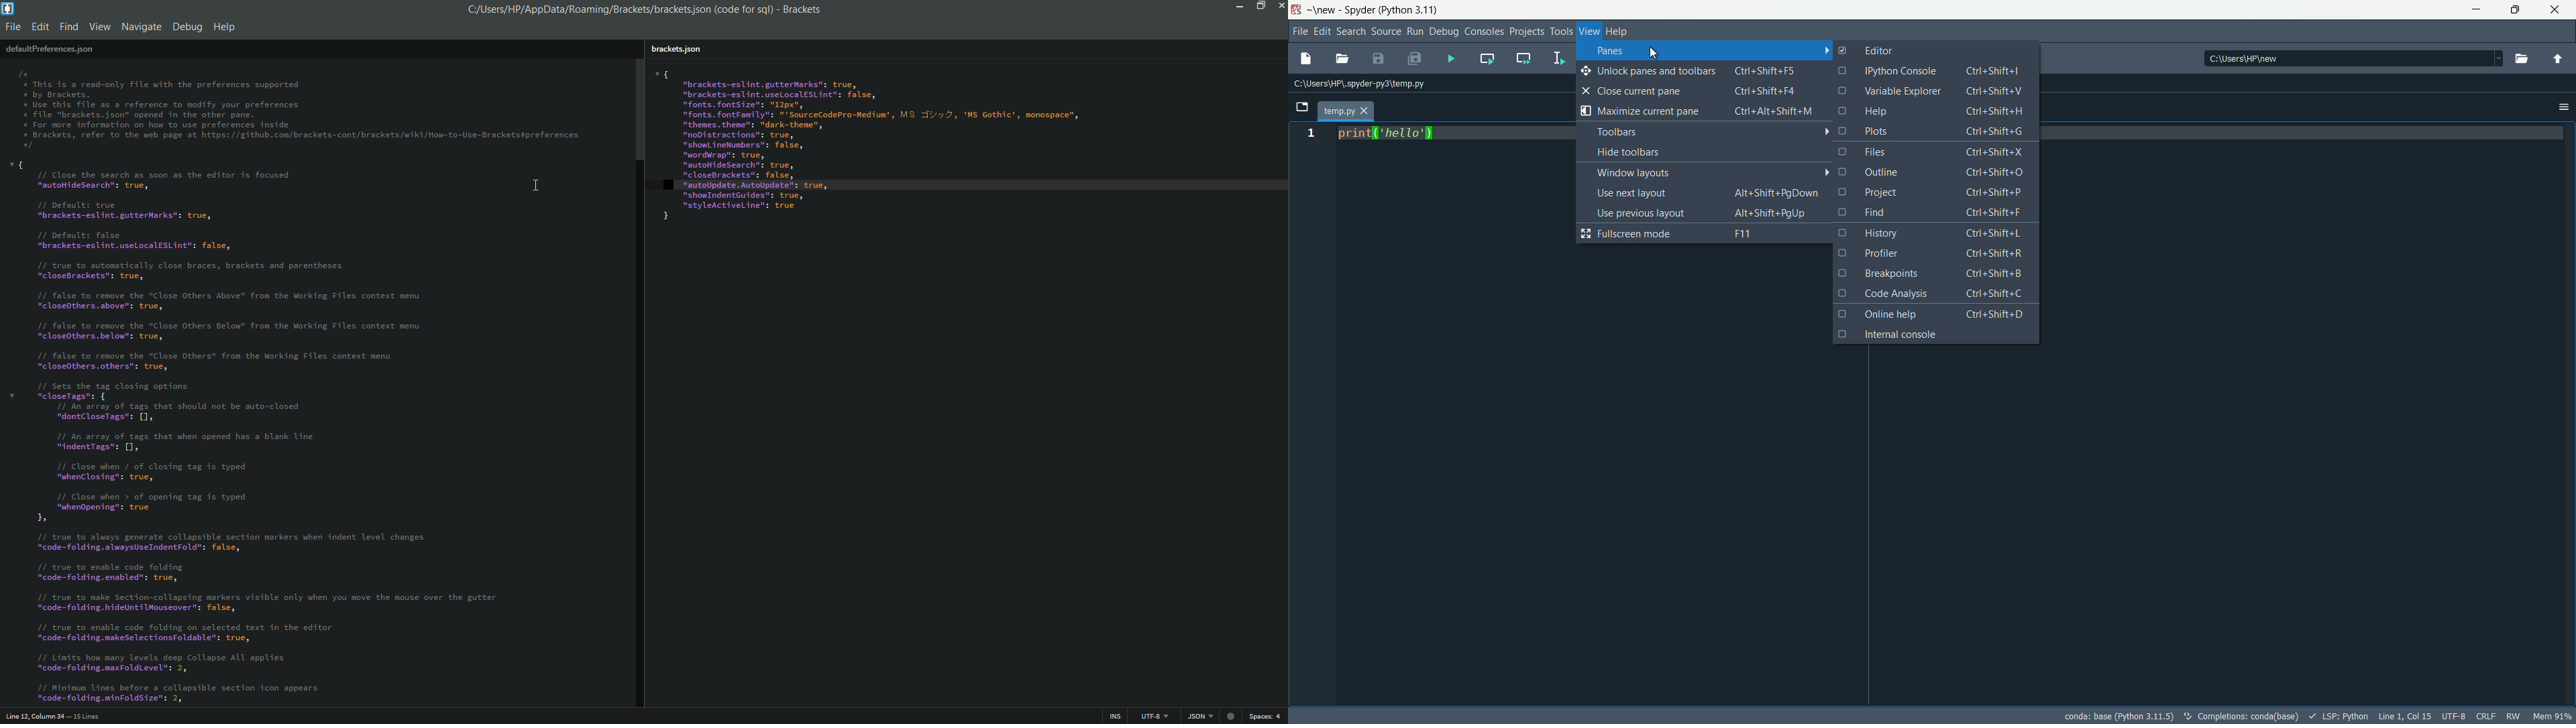 The width and height of the screenshot is (2576, 728). What do you see at coordinates (638, 109) in the screenshot?
I see `scrollbar` at bounding box center [638, 109].